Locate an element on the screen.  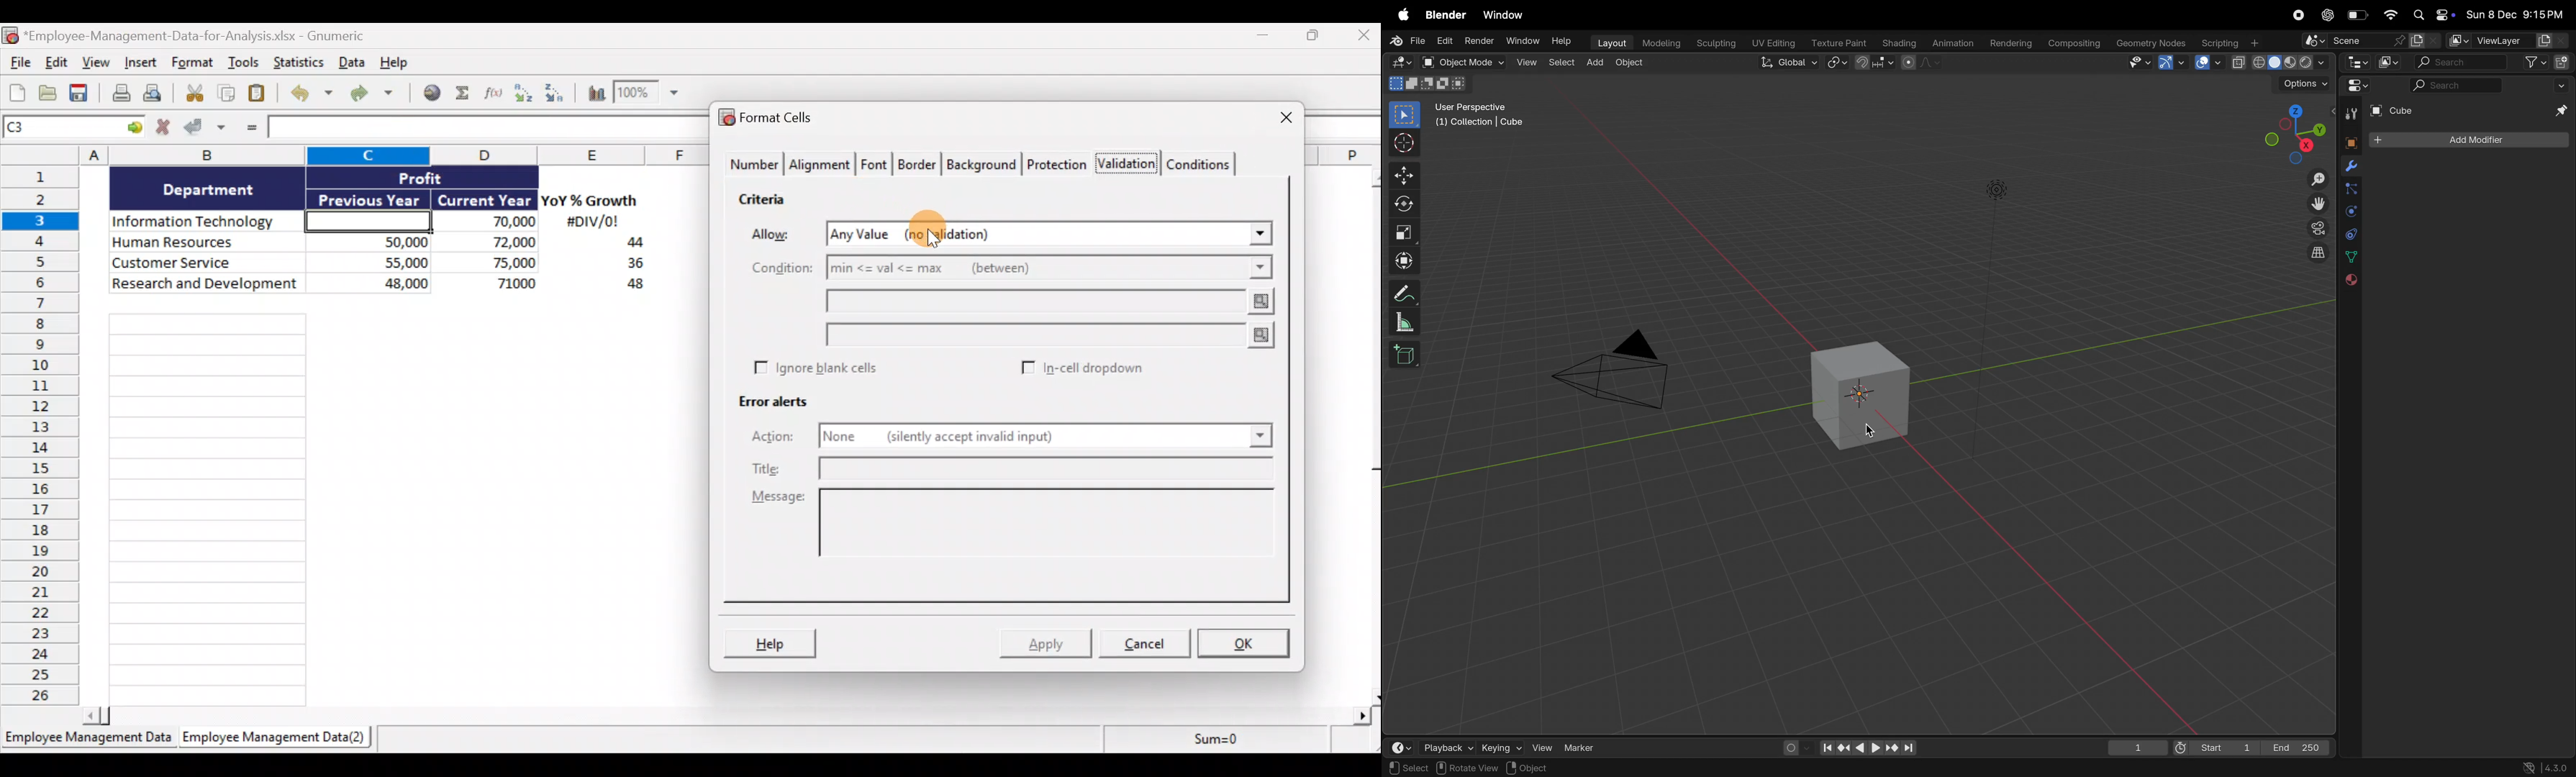
window is located at coordinates (1522, 41).